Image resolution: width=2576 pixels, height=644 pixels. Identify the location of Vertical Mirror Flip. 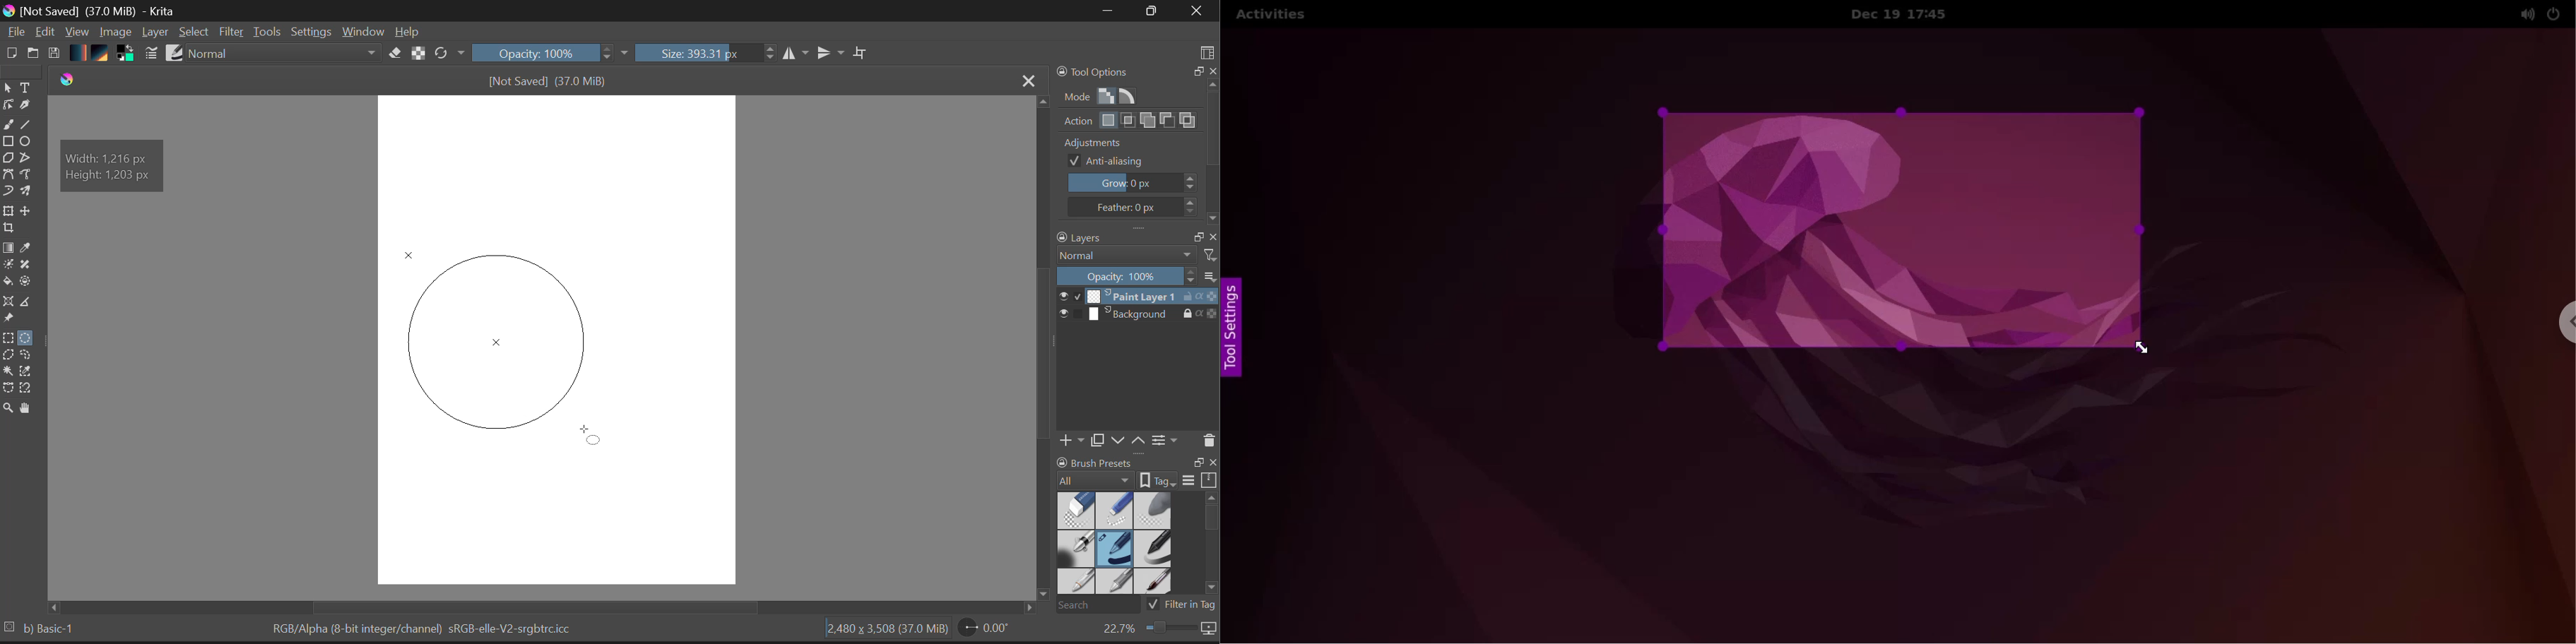
(797, 54).